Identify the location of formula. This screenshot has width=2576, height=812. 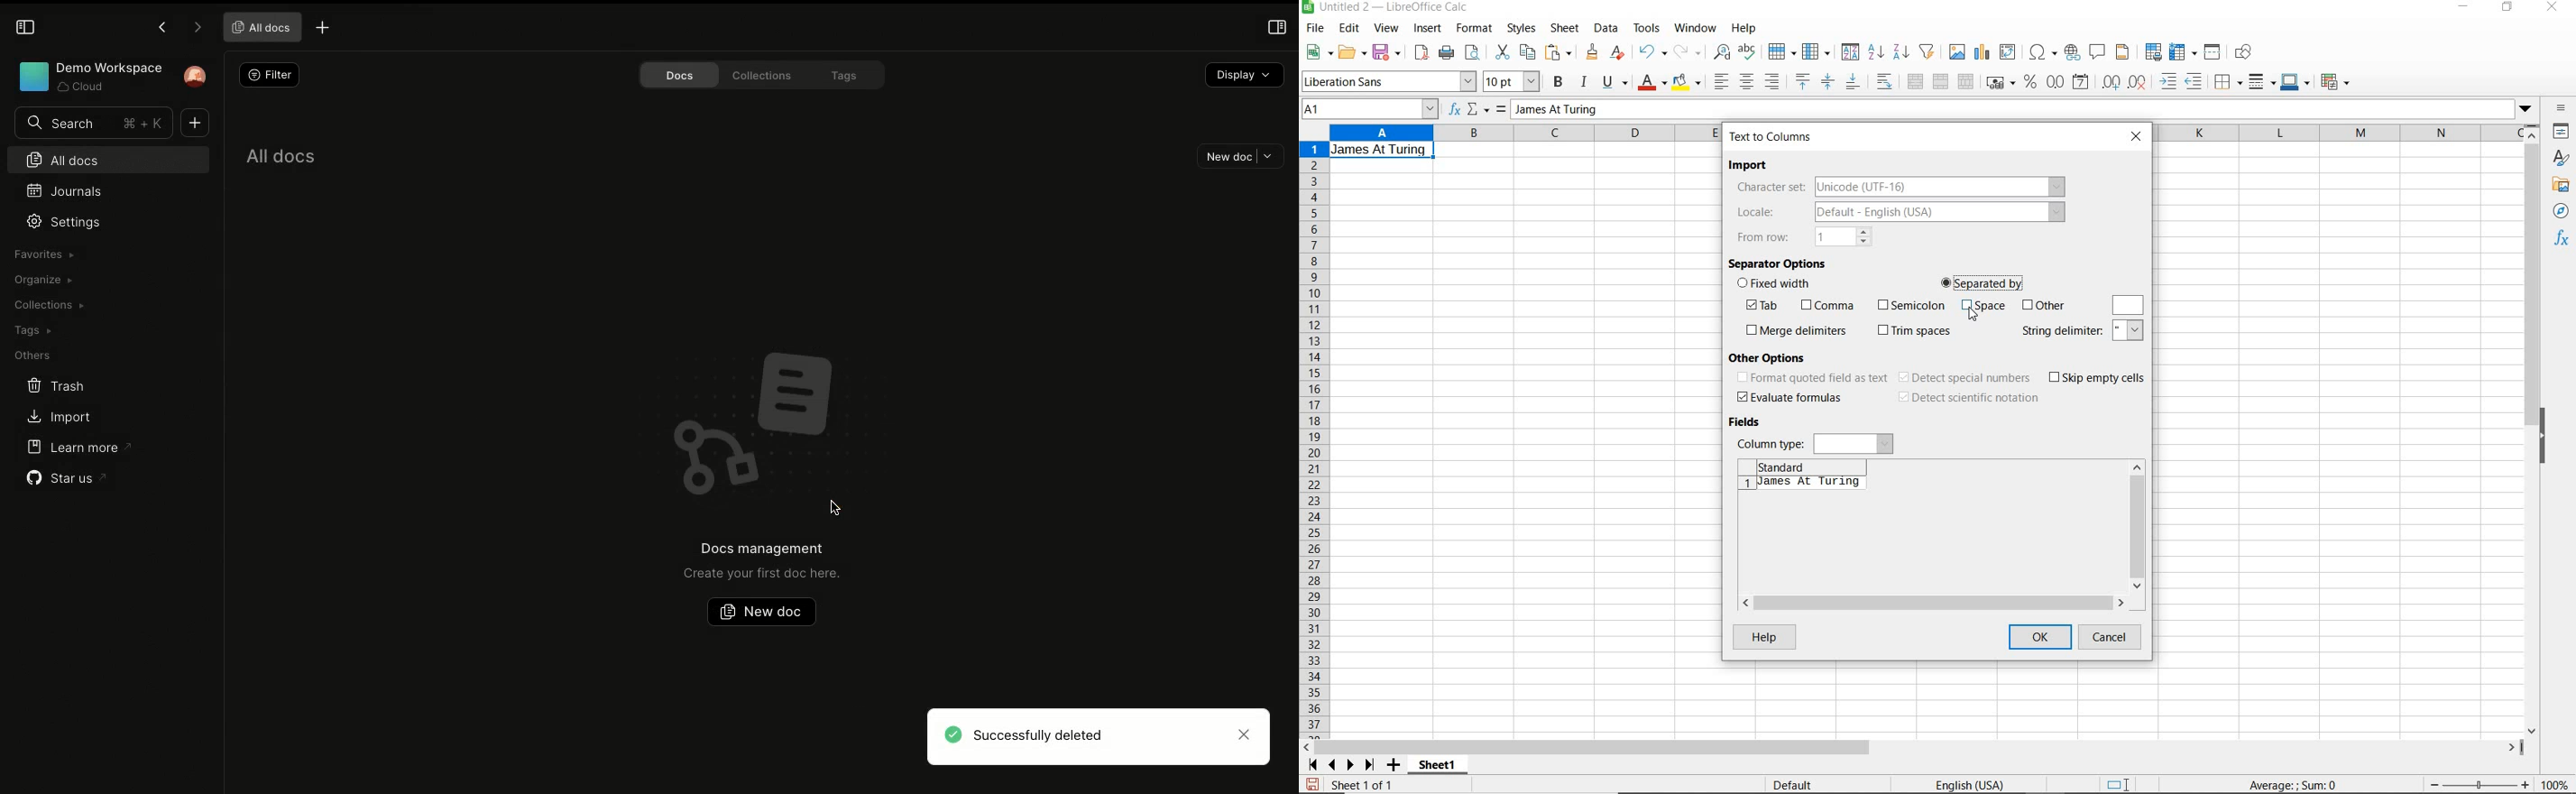
(1500, 110).